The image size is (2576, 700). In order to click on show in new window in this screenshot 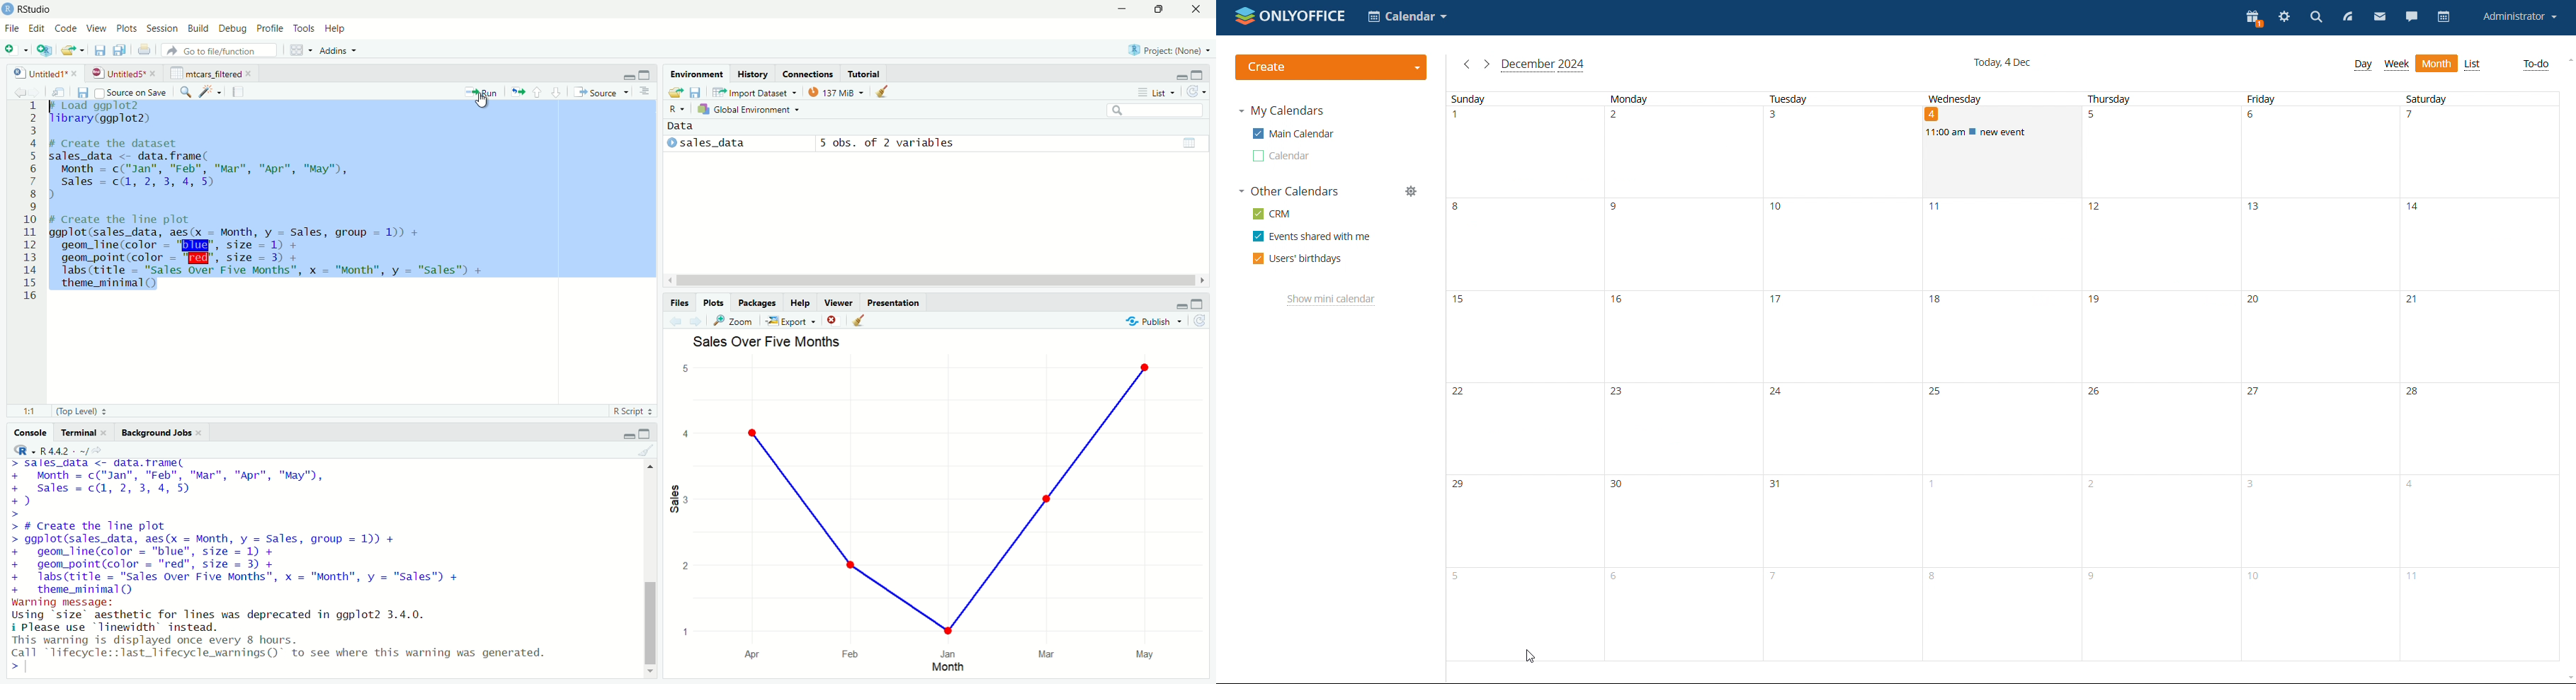, I will do `click(63, 92)`.